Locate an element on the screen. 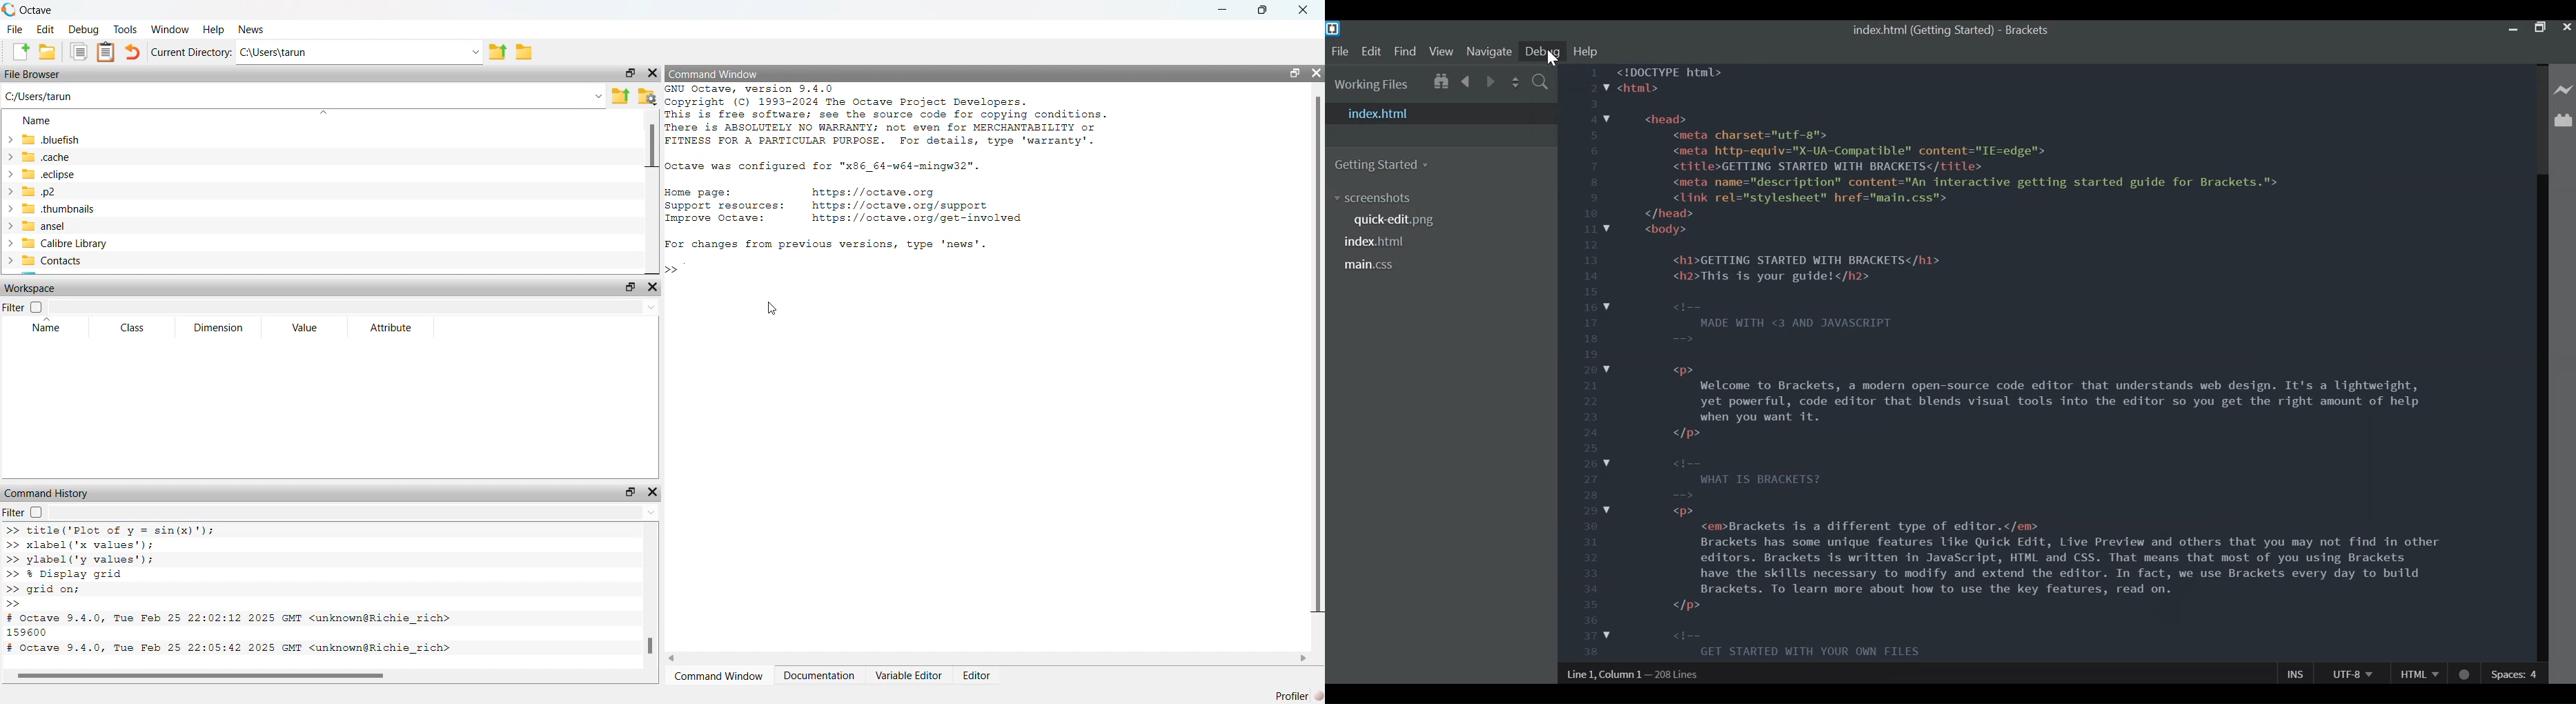  Home page: nttps://octave.org Support resources:  https://octave.org/support Improve Octave: https://octave.org/get—involved is located at coordinates (844, 205).